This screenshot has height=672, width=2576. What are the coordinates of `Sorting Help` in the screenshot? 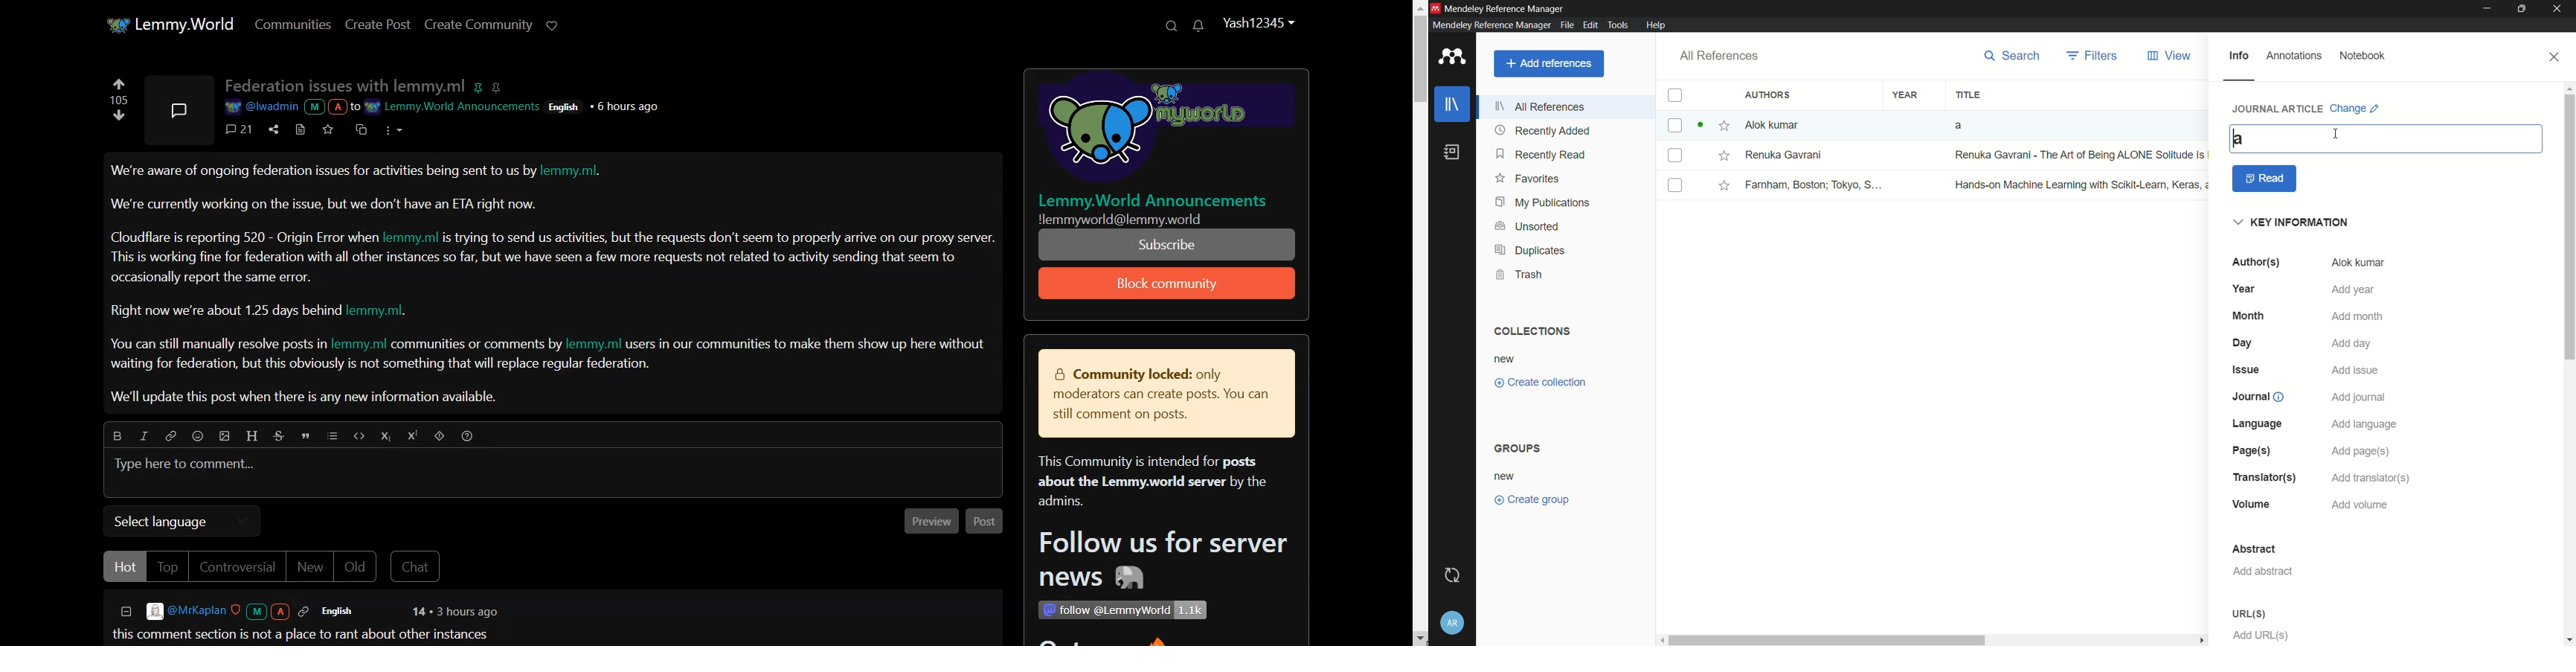 It's located at (467, 435).